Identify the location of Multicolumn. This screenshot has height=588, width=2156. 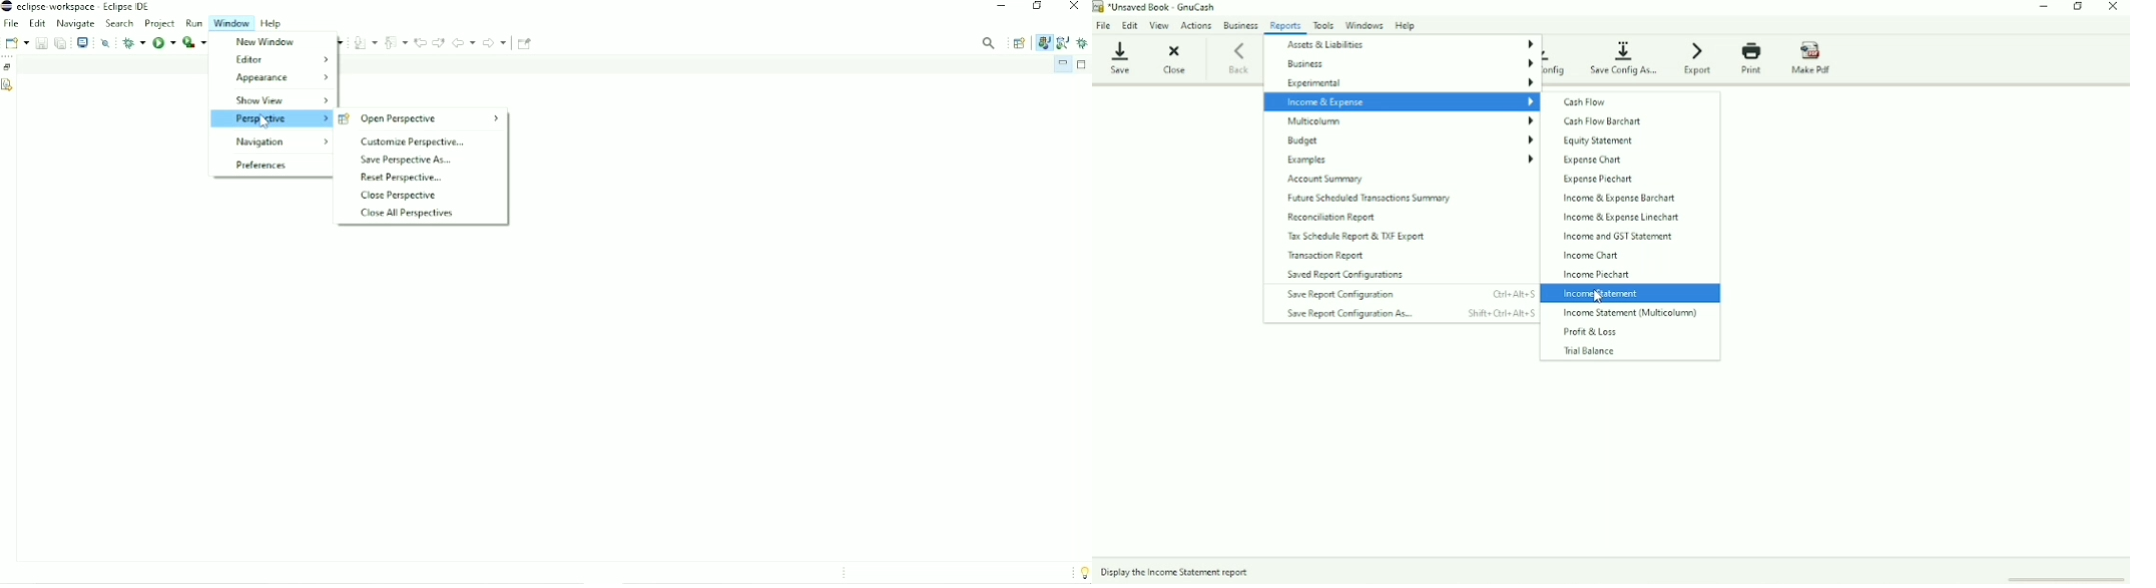
(1411, 122).